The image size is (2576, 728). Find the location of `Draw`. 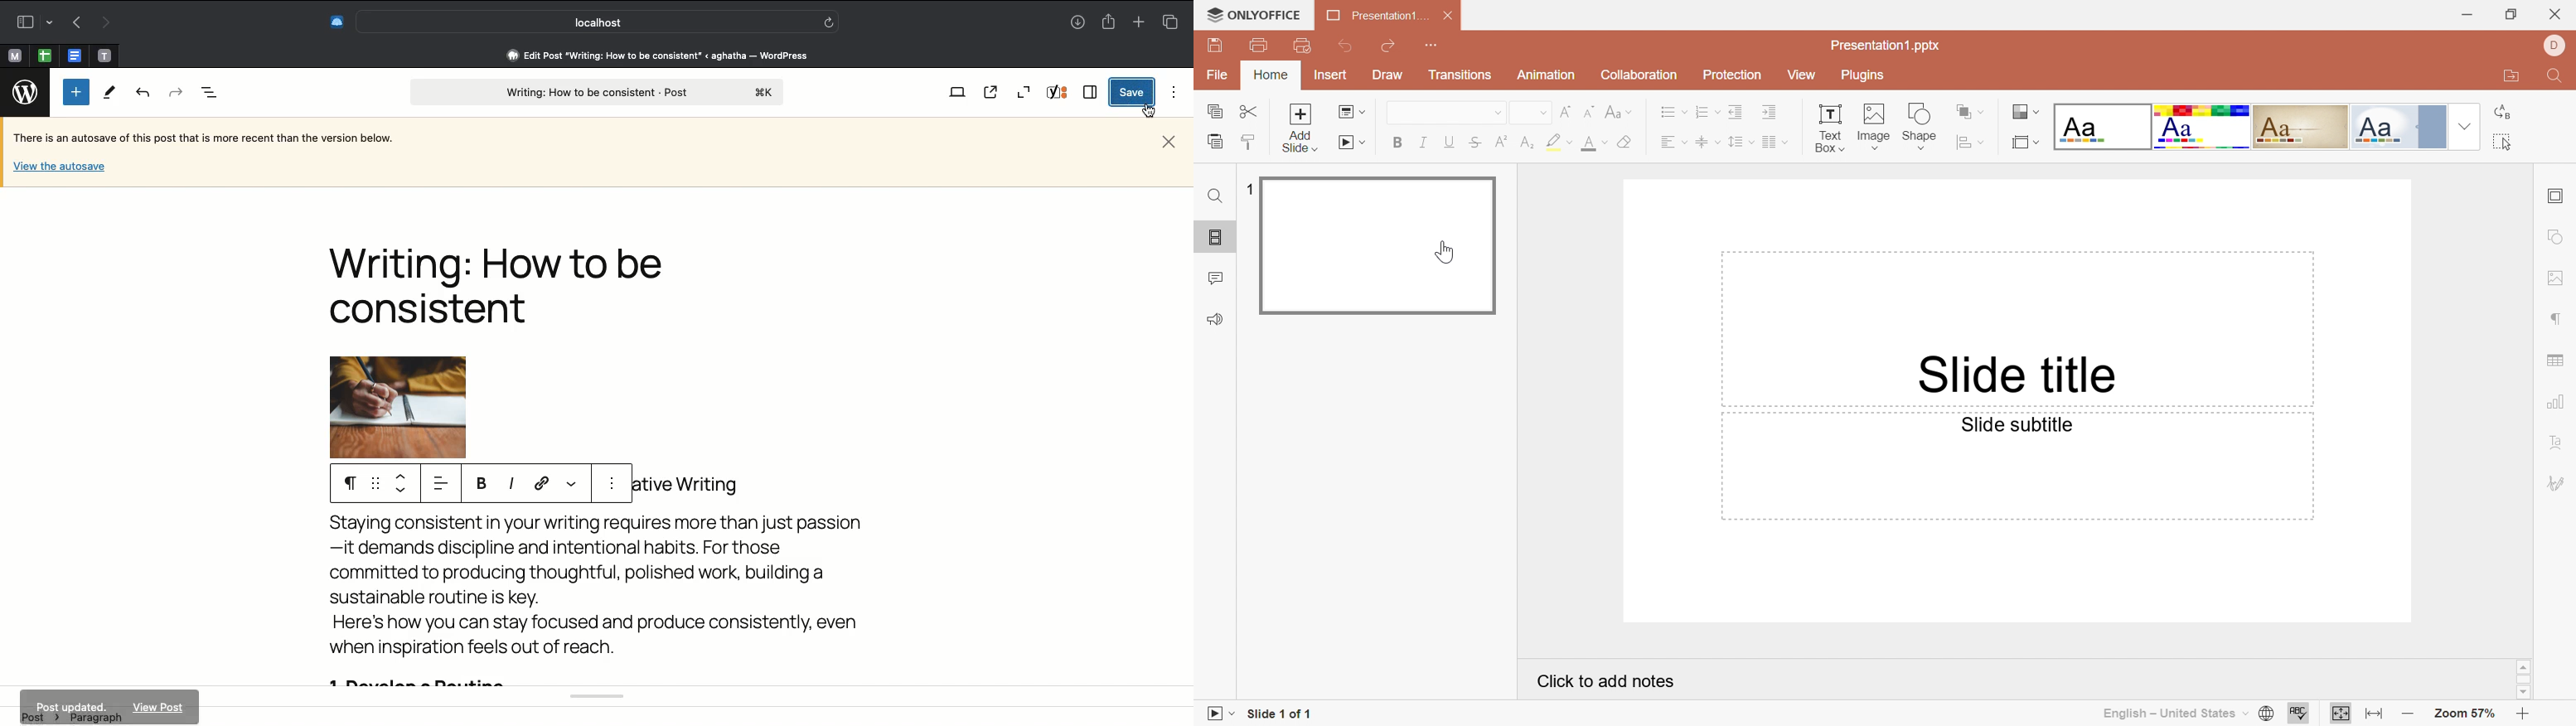

Draw is located at coordinates (1390, 77).